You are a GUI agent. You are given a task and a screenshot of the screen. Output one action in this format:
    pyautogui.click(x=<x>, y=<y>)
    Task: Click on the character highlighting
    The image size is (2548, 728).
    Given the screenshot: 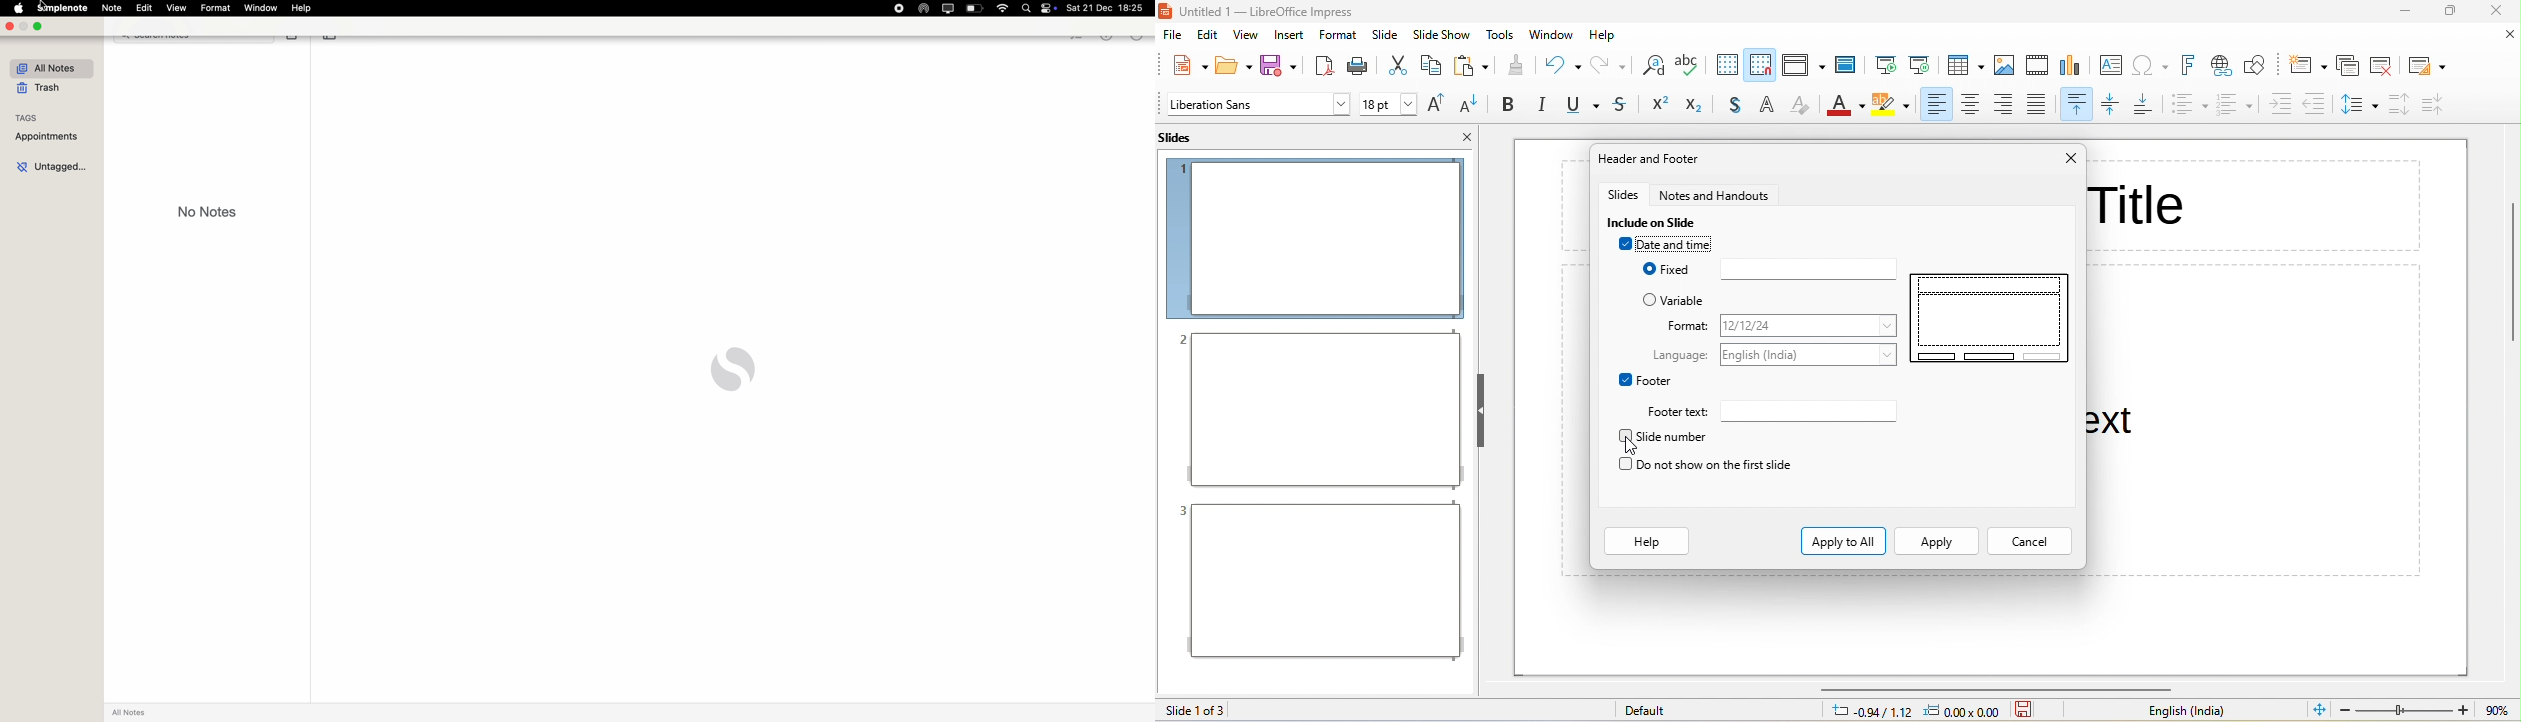 What is the action you would take?
    pyautogui.click(x=1891, y=107)
    